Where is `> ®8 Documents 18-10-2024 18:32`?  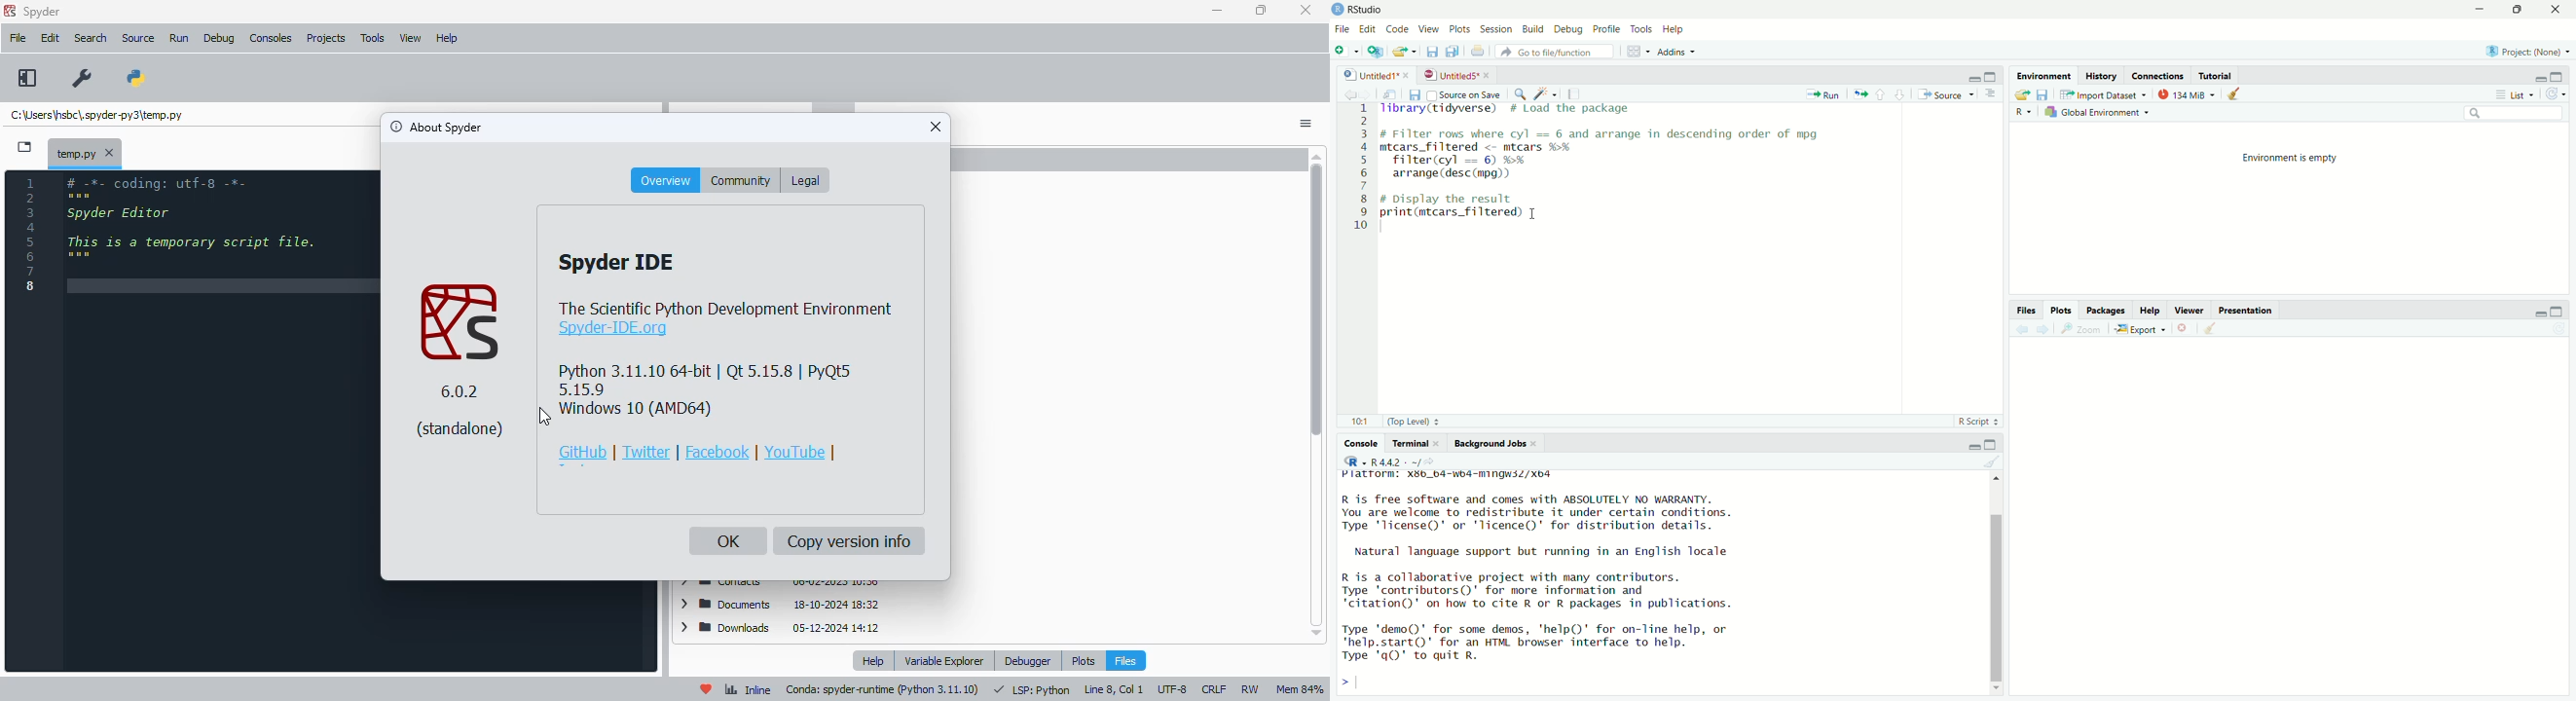
> ®8 Documents 18-10-2024 18:32 is located at coordinates (779, 604).